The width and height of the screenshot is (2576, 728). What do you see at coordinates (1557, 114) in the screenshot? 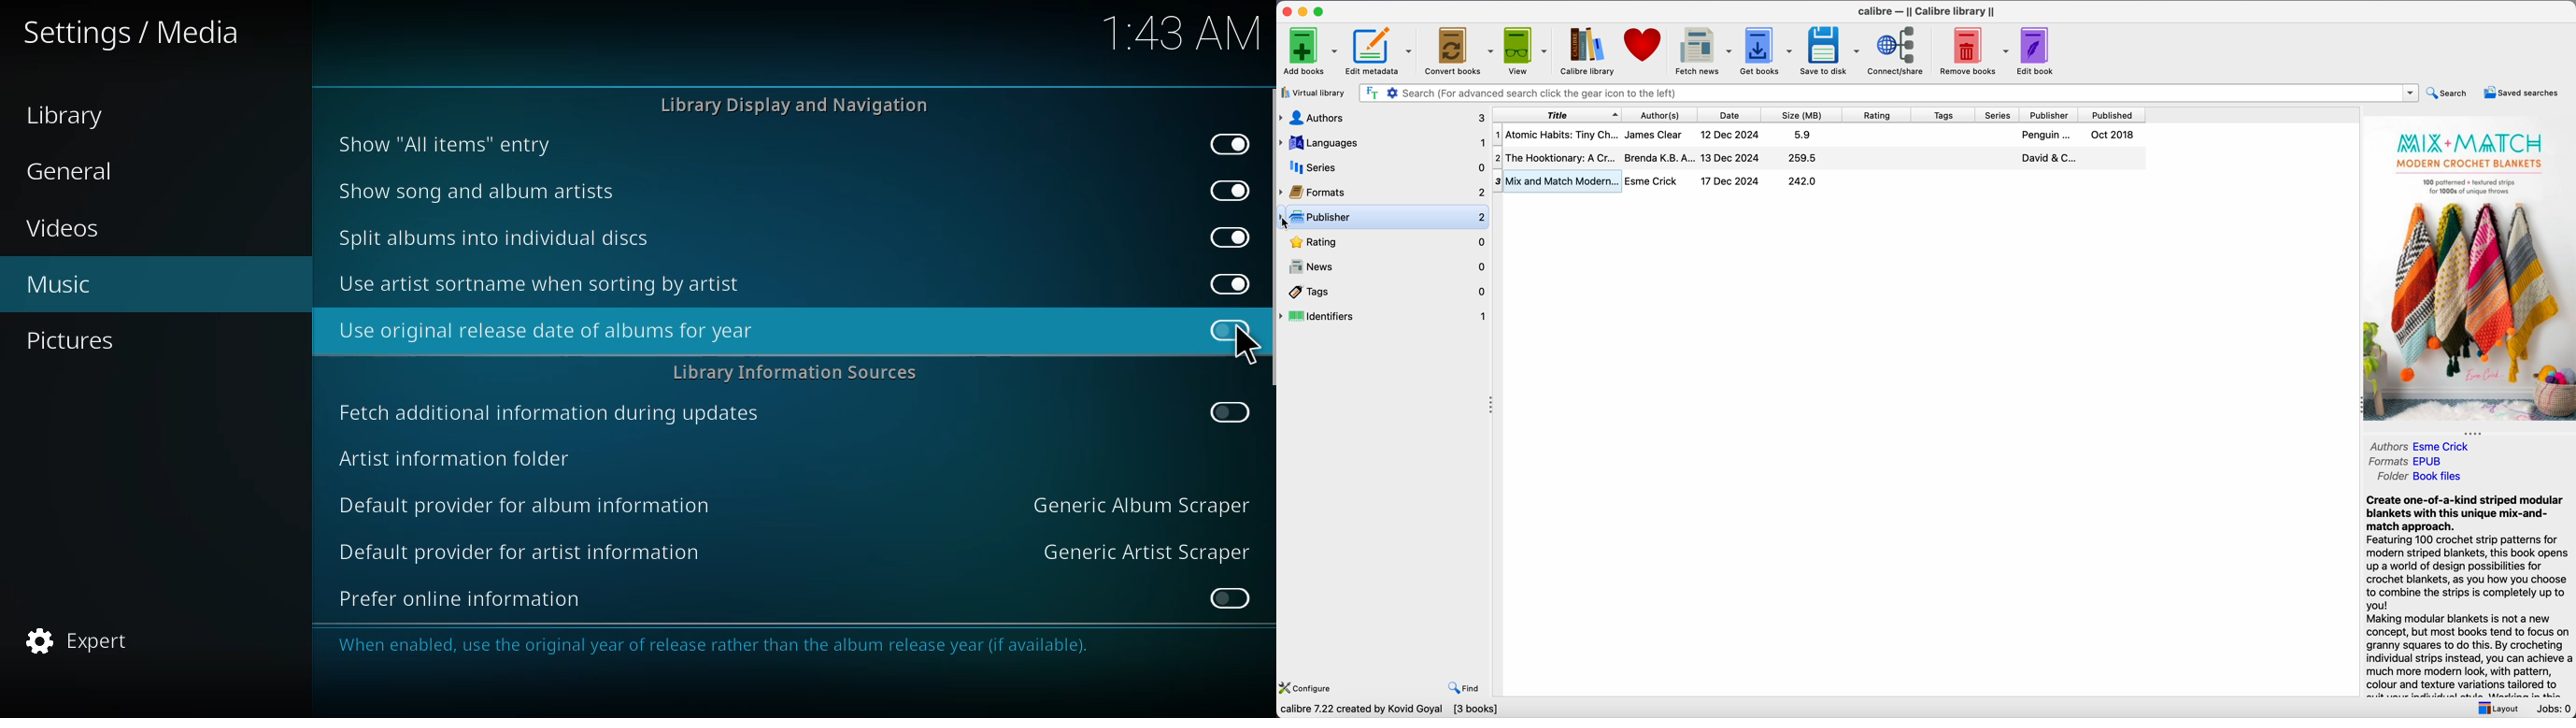
I see `title` at bounding box center [1557, 114].